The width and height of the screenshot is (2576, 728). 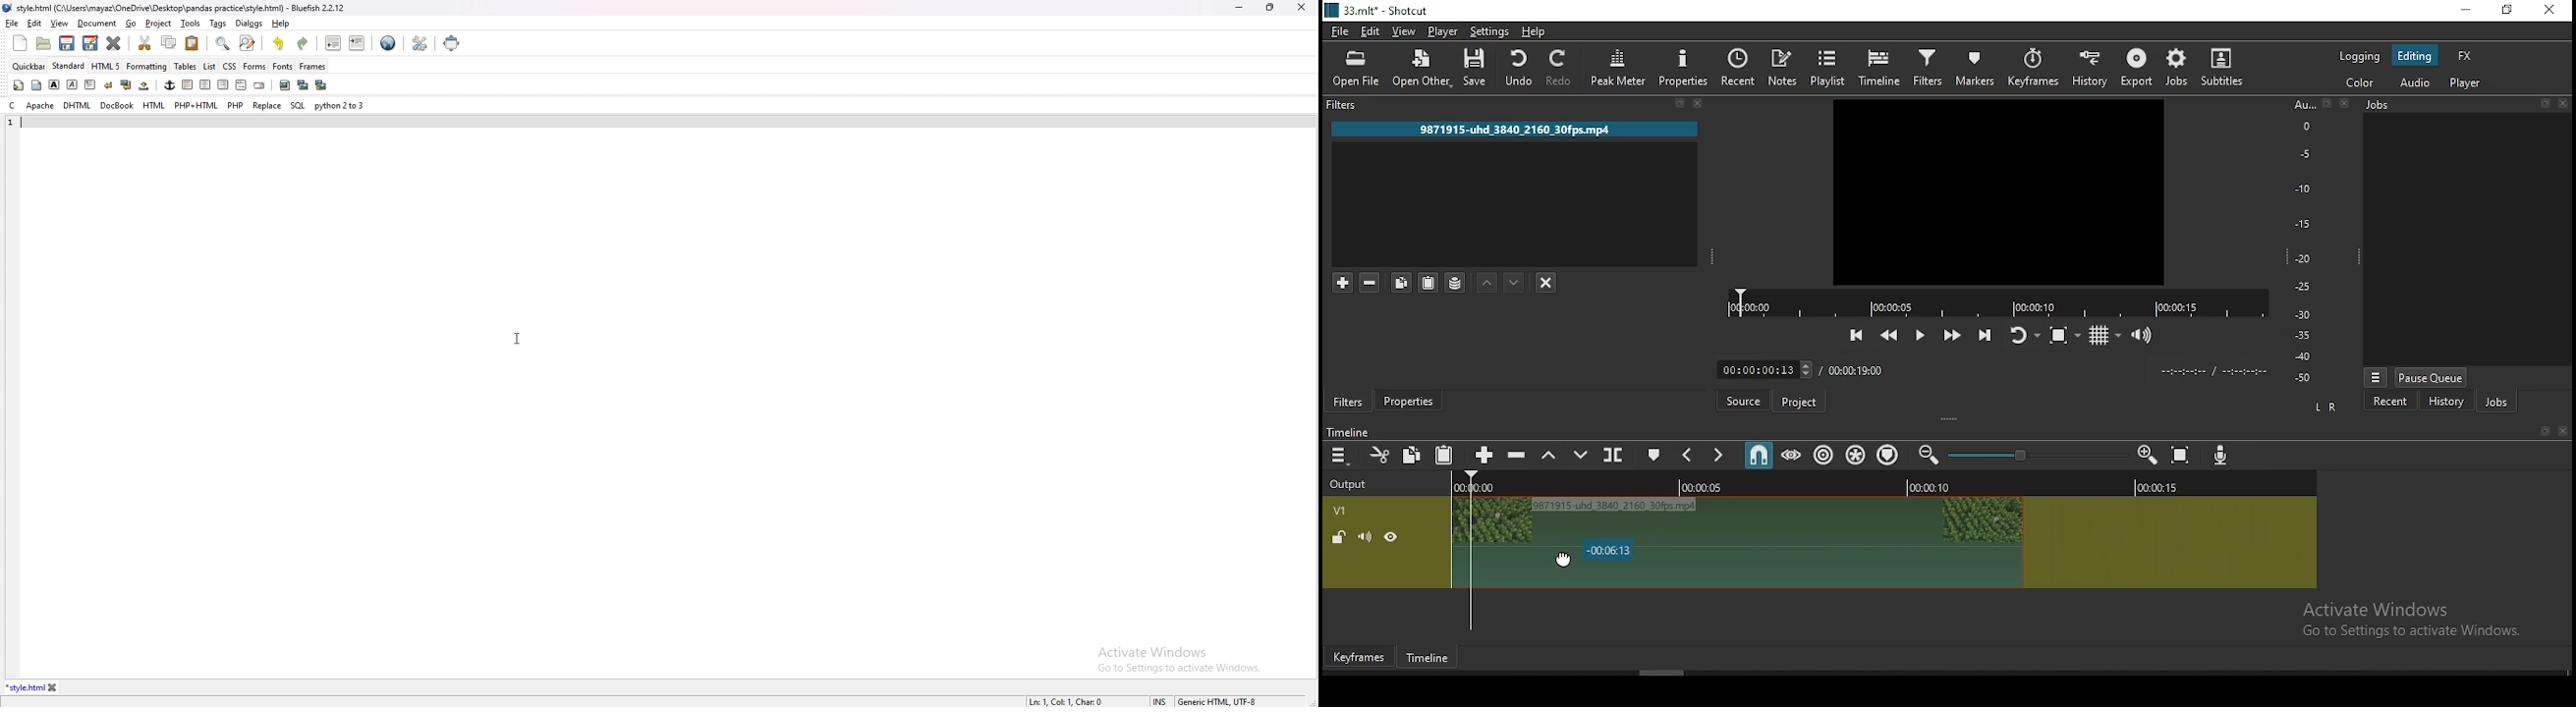 What do you see at coordinates (1411, 453) in the screenshot?
I see `copy` at bounding box center [1411, 453].